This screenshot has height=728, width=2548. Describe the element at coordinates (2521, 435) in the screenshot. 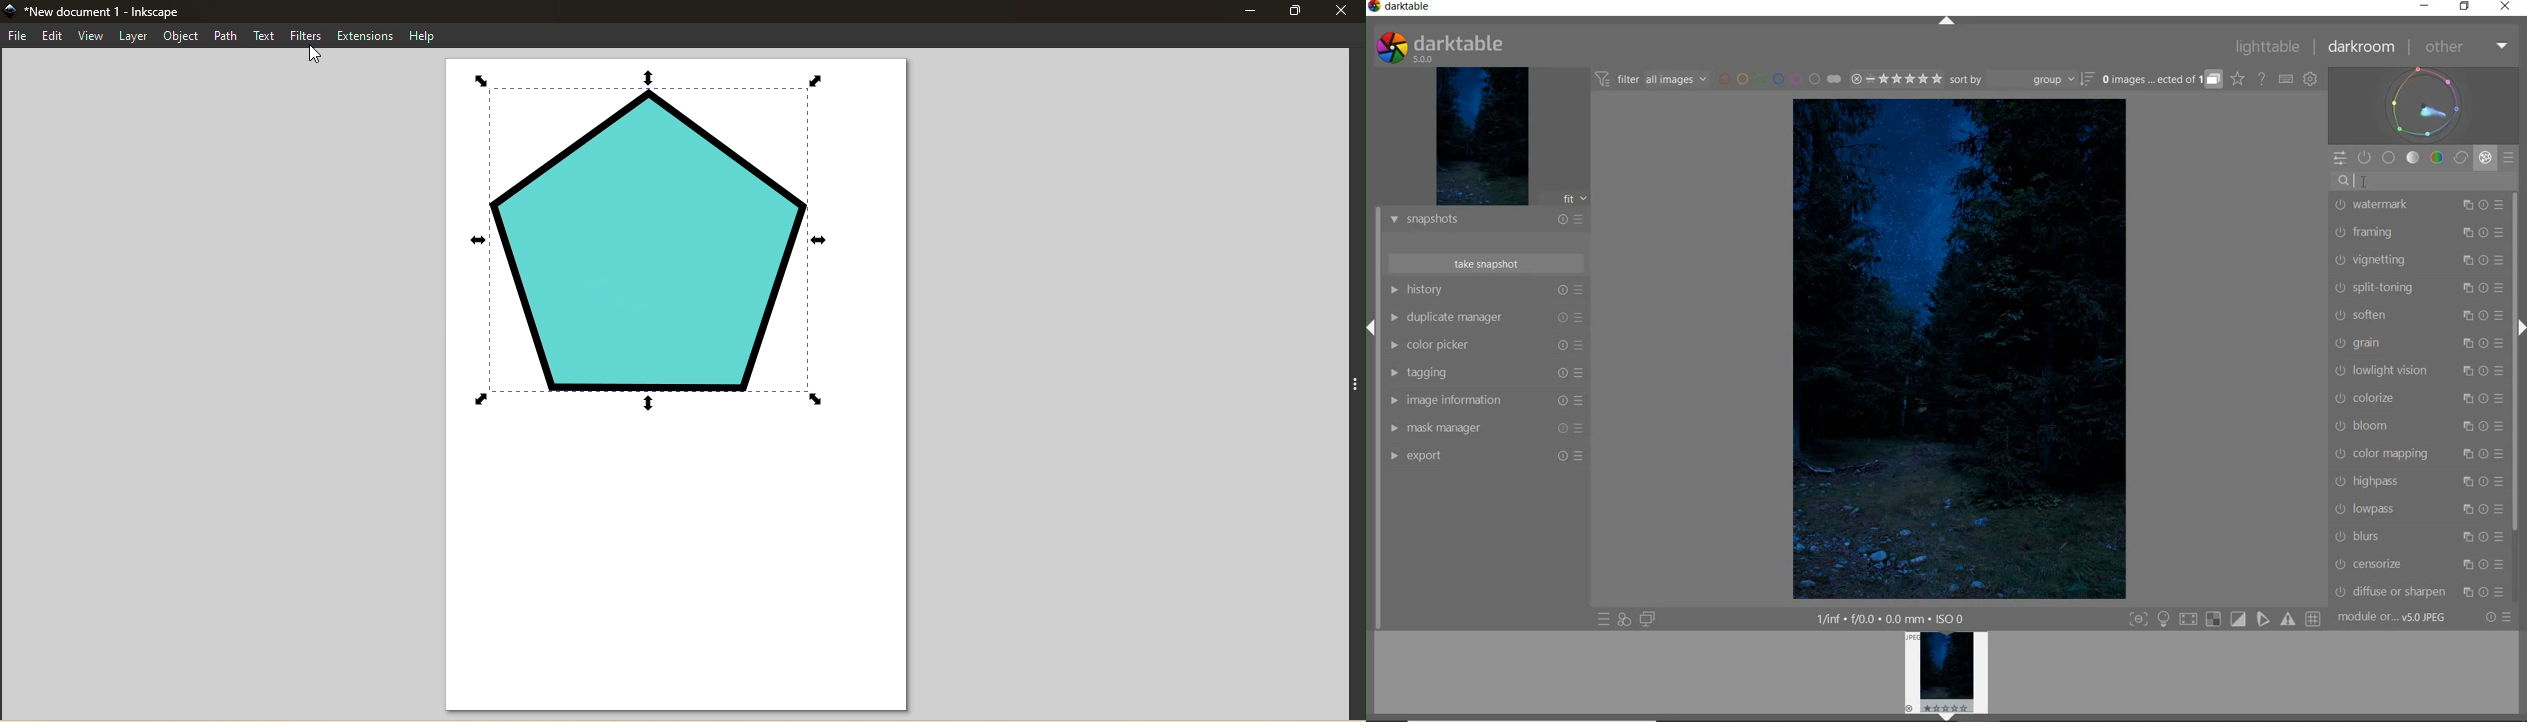

I see `Scrollbar` at that location.